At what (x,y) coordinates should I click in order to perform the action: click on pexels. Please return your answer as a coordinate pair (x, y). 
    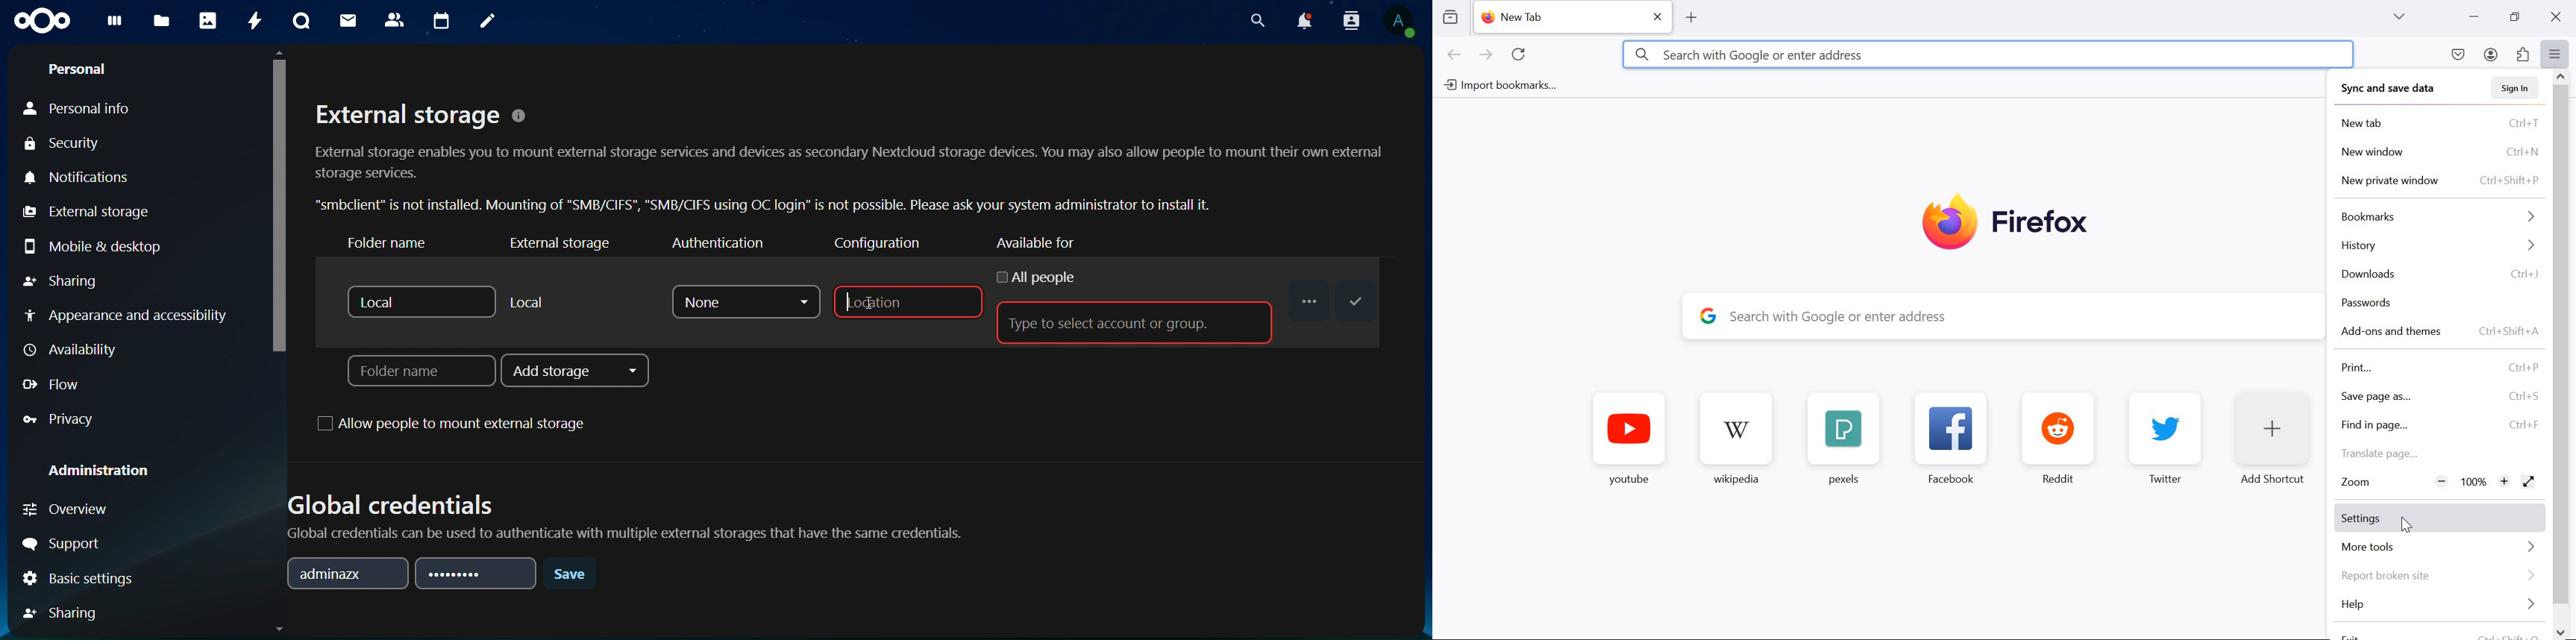
    Looking at the image, I should click on (1841, 436).